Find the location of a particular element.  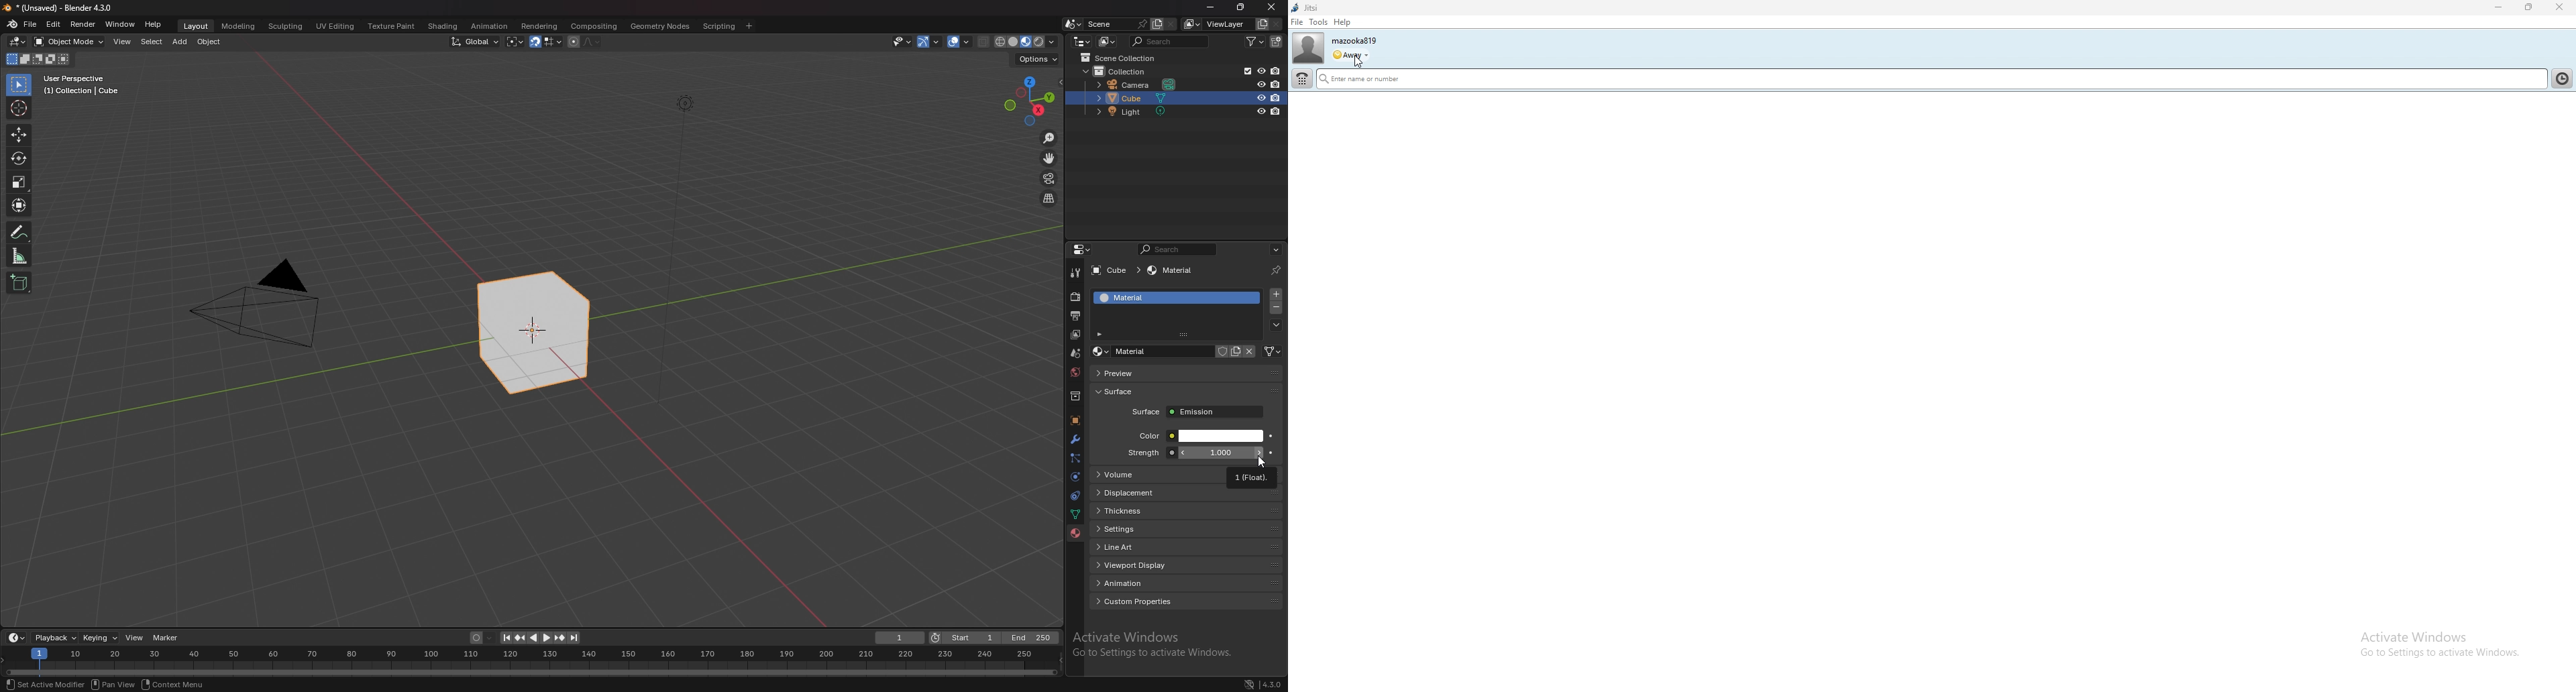

 is located at coordinates (115, 684).